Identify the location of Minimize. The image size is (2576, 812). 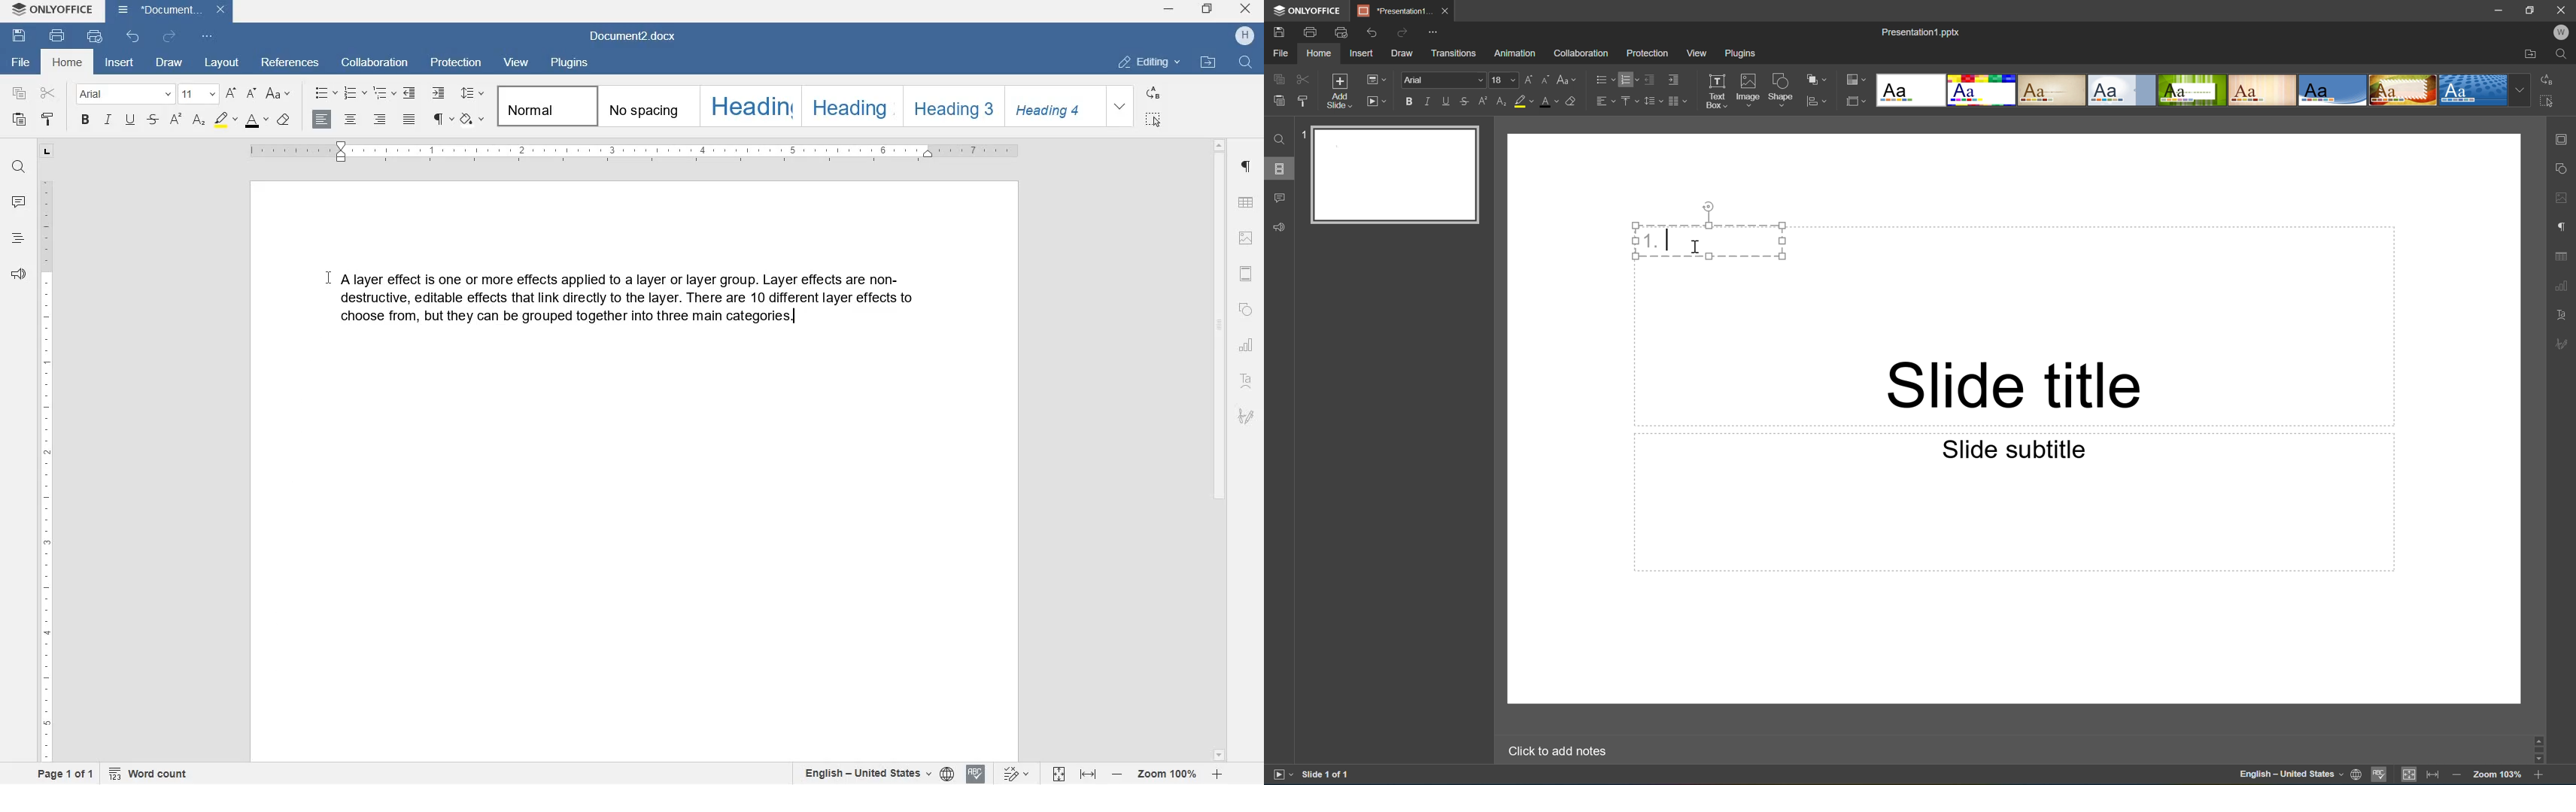
(2499, 10).